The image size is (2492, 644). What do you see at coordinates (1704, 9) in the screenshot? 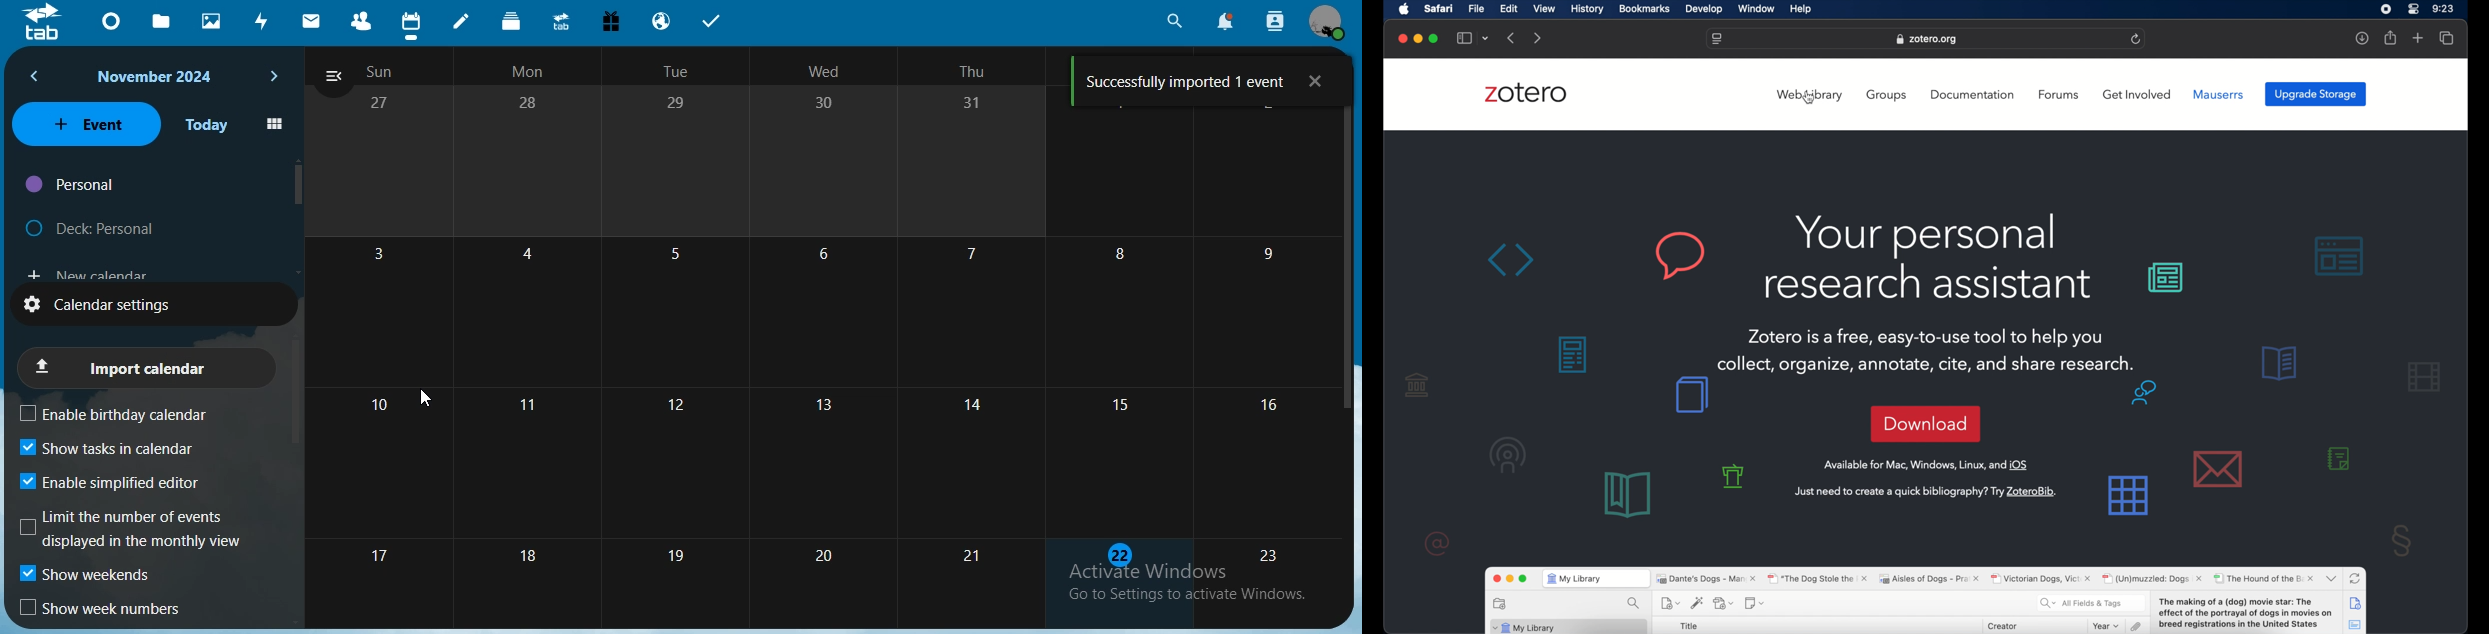
I see `develop` at bounding box center [1704, 9].